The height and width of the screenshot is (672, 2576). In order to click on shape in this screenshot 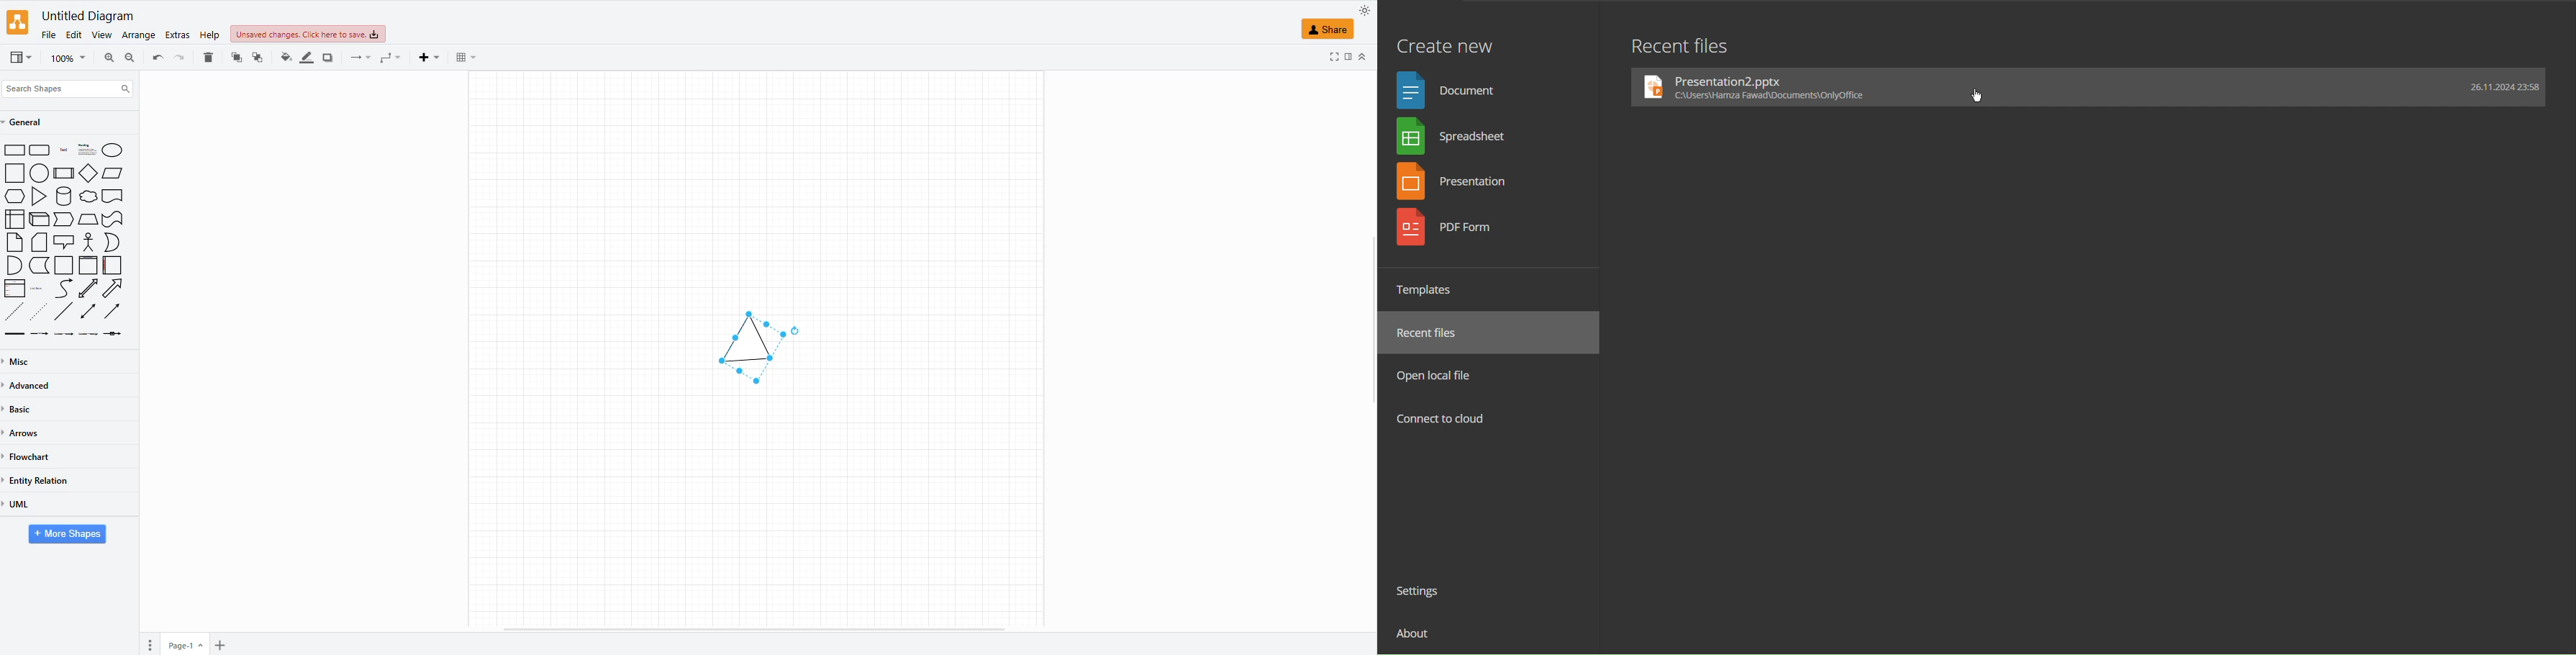, I will do `click(1335, 30)`.